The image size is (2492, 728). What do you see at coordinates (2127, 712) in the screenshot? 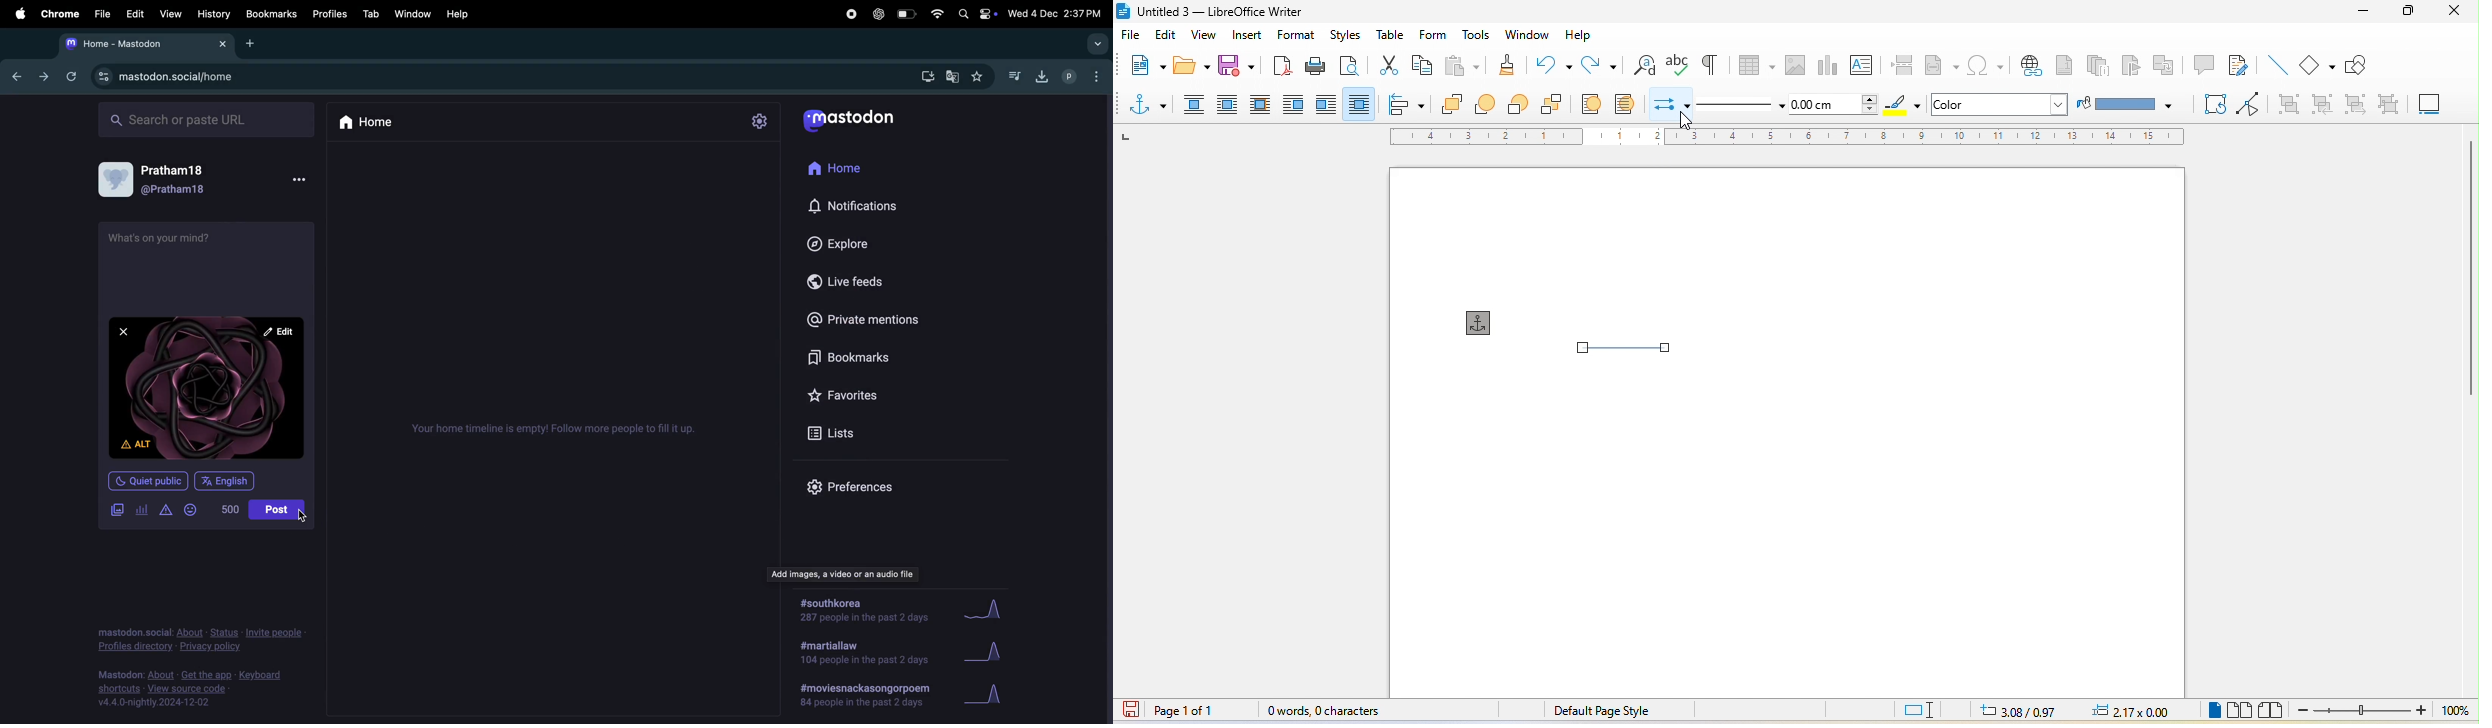
I see `2.17x0.00` at bounding box center [2127, 712].